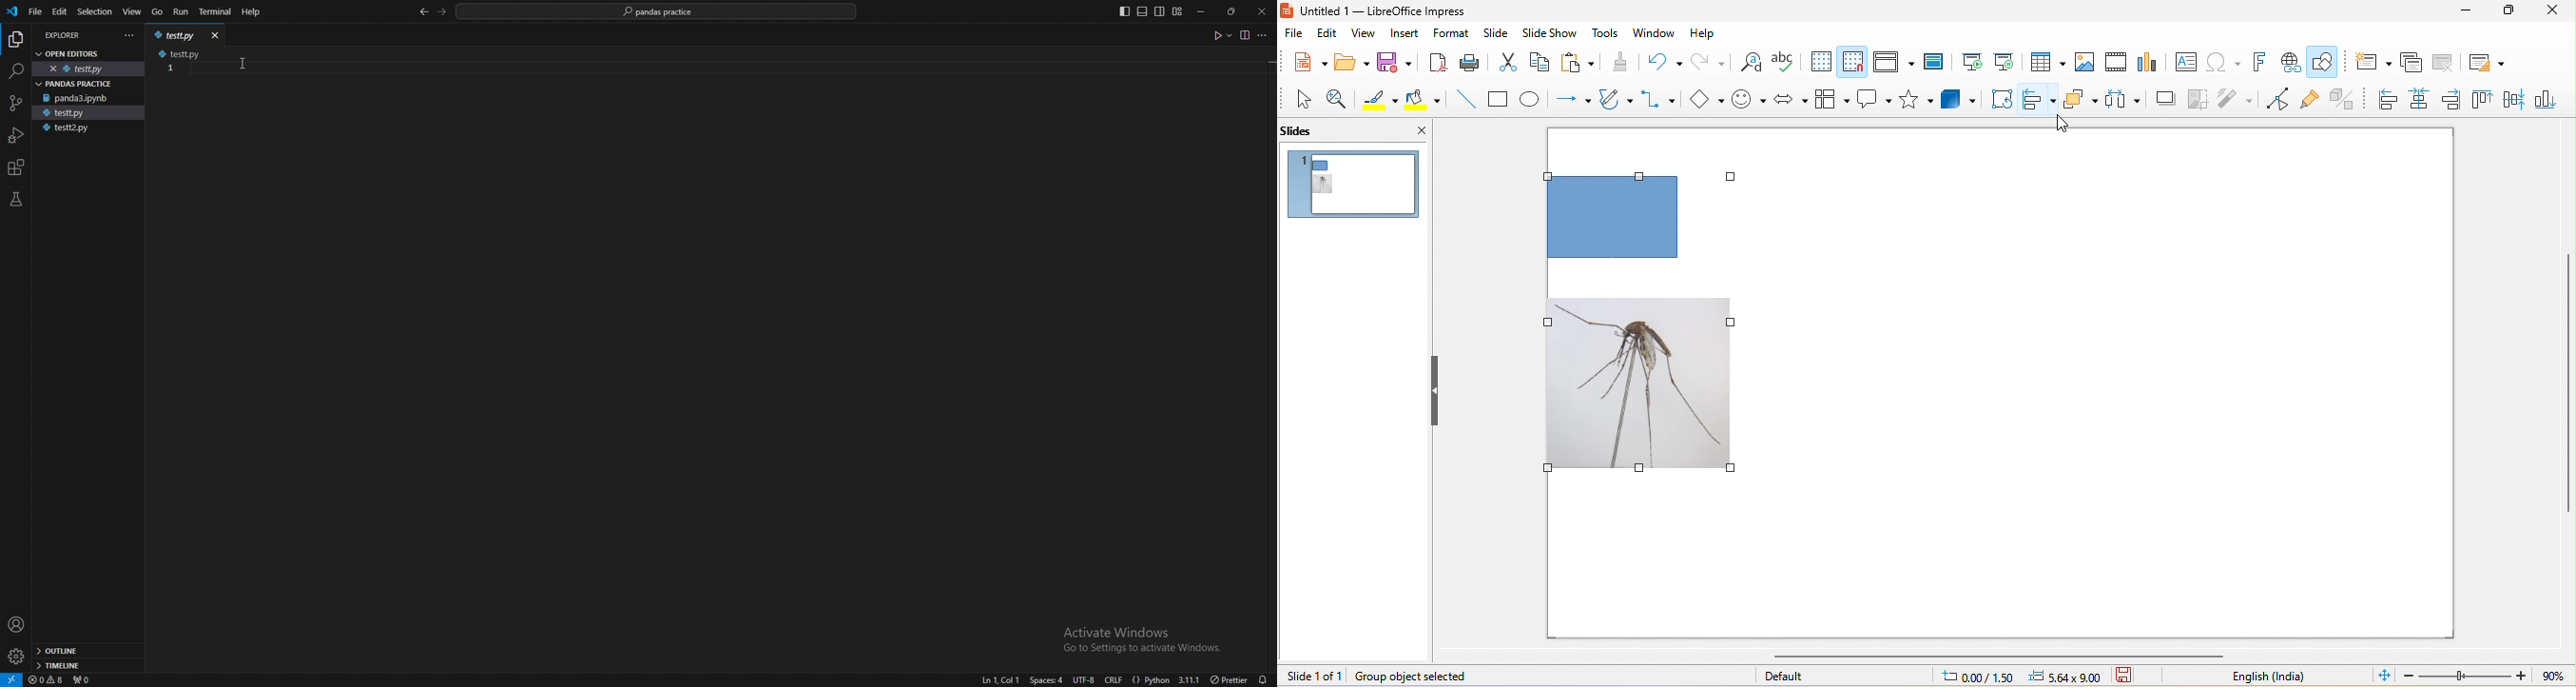 The image size is (2576, 700). I want to click on settings, so click(17, 656).